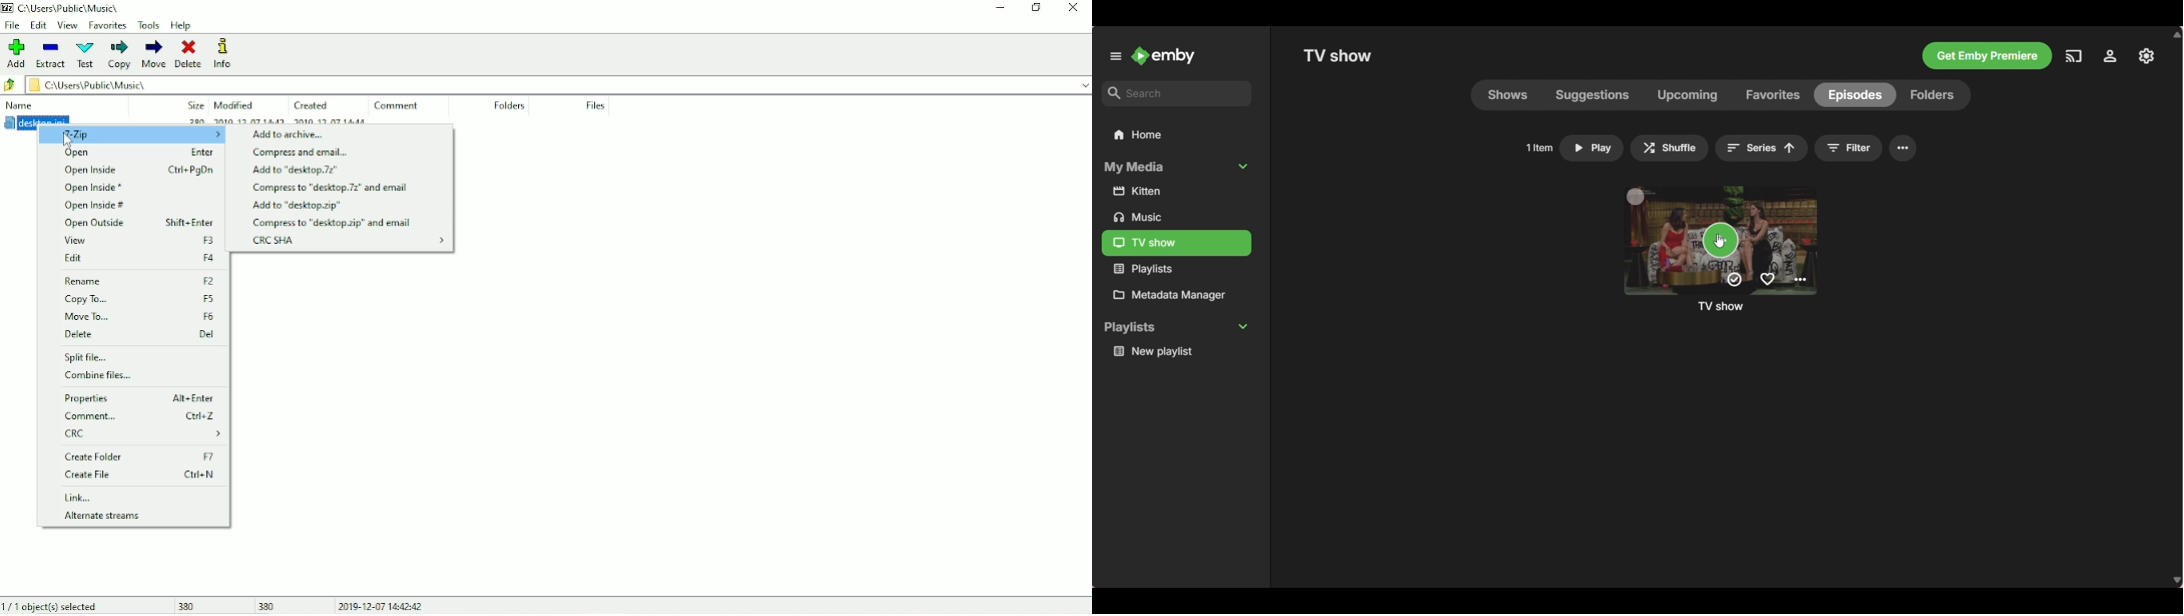  I want to click on Size, so click(191, 103).